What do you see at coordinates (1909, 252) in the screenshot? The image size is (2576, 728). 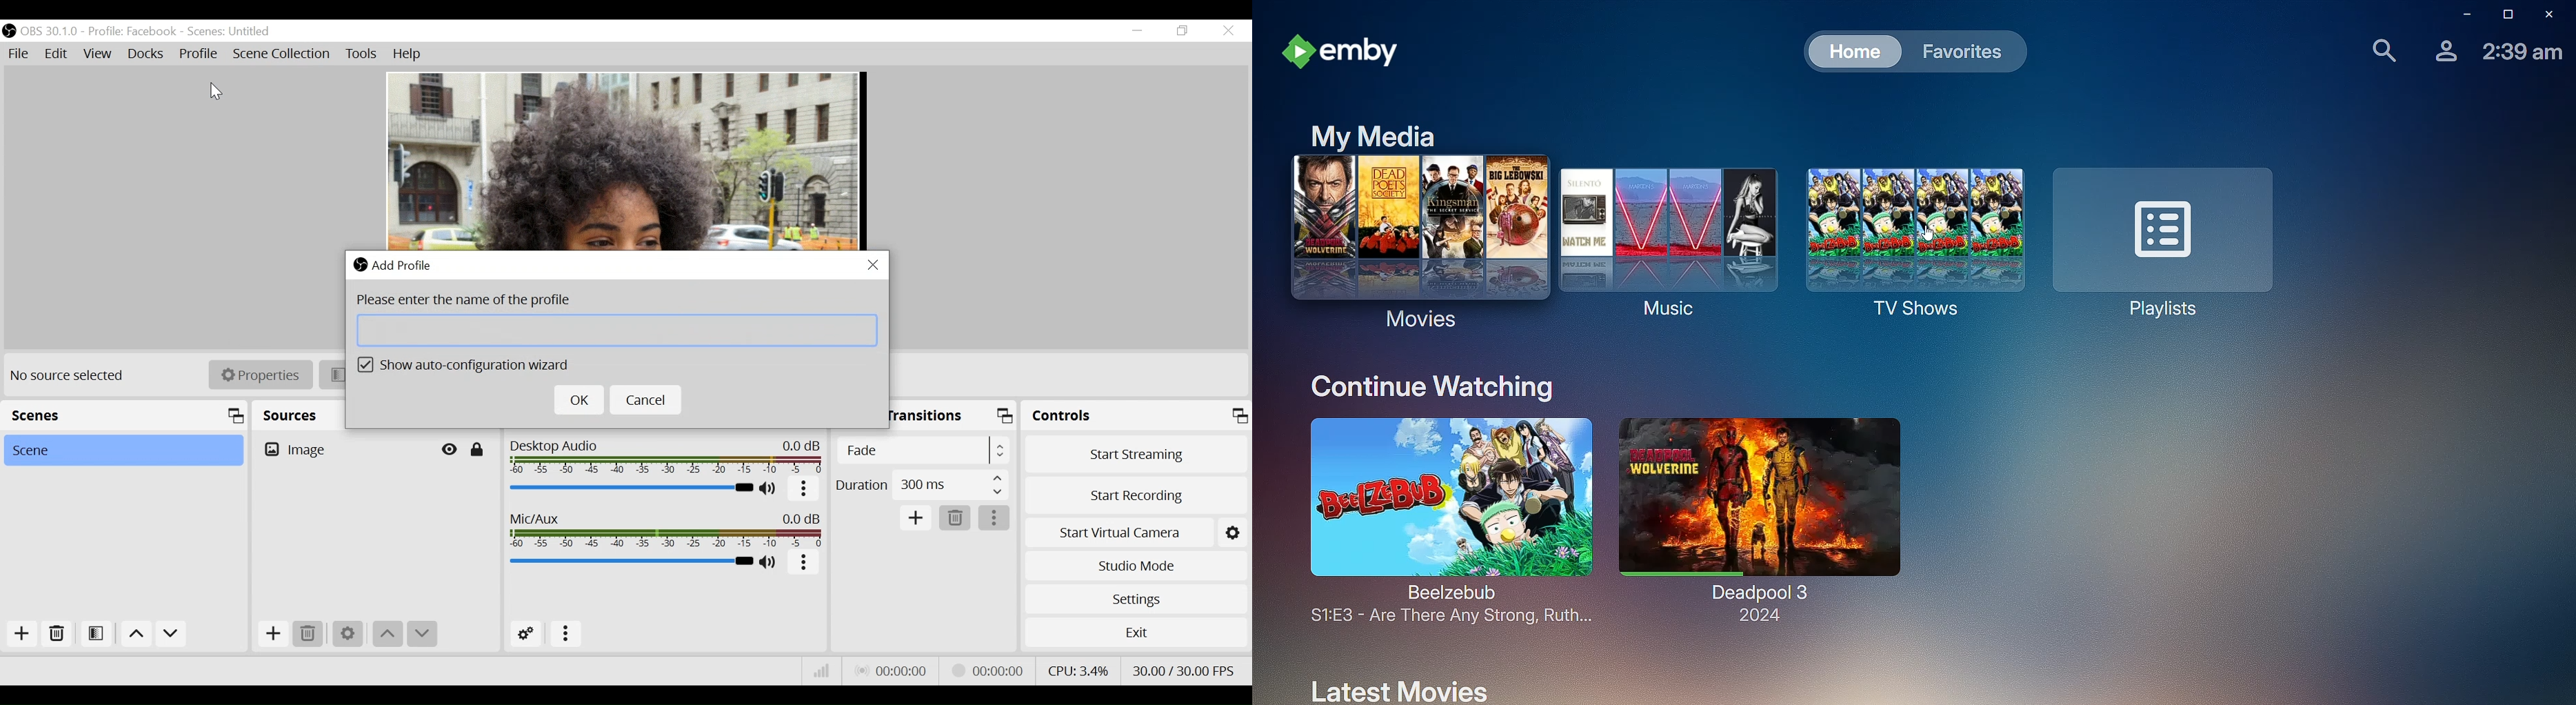 I see `TV Shows` at bounding box center [1909, 252].